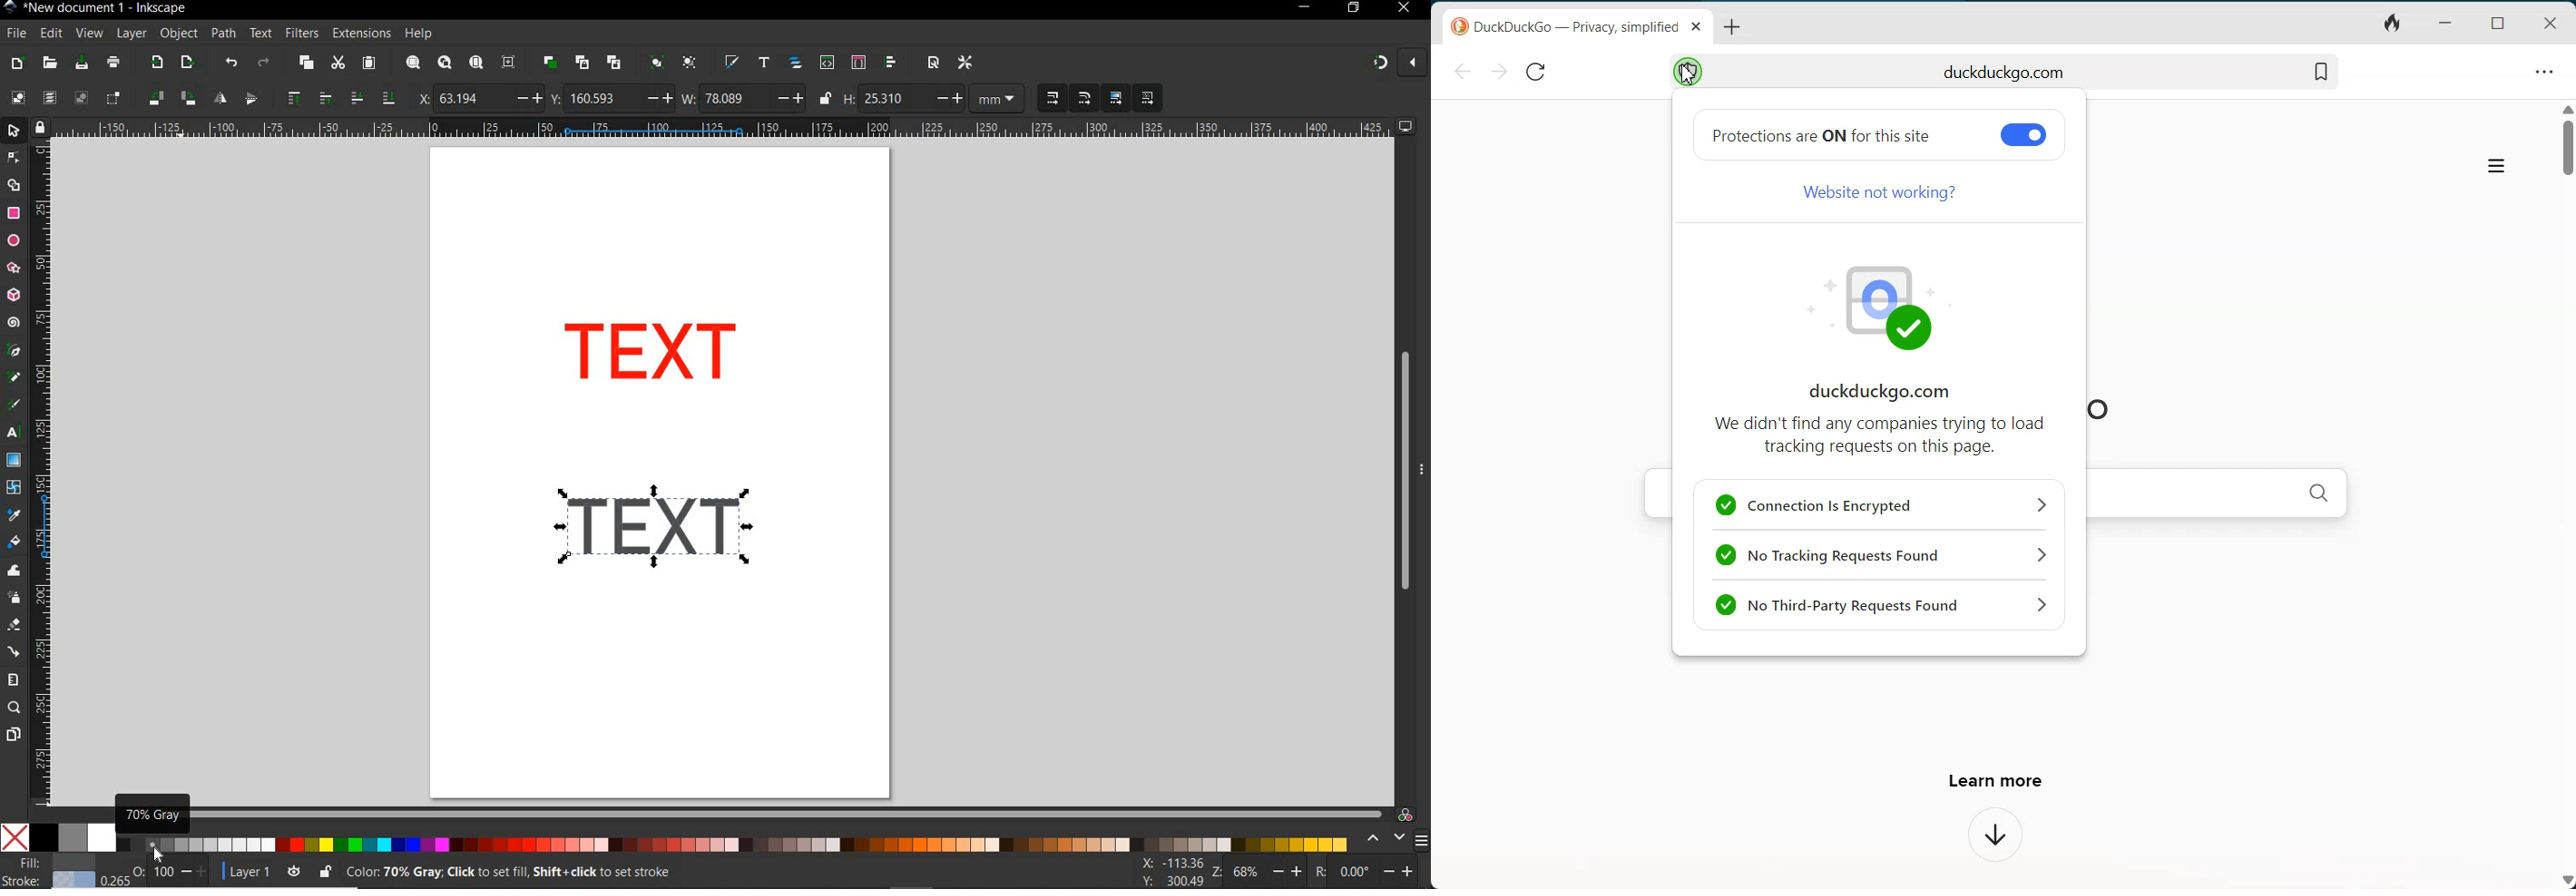 The width and height of the screenshot is (2576, 896). What do you see at coordinates (230, 63) in the screenshot?
I see `undo` at bounding box center [230, 63].